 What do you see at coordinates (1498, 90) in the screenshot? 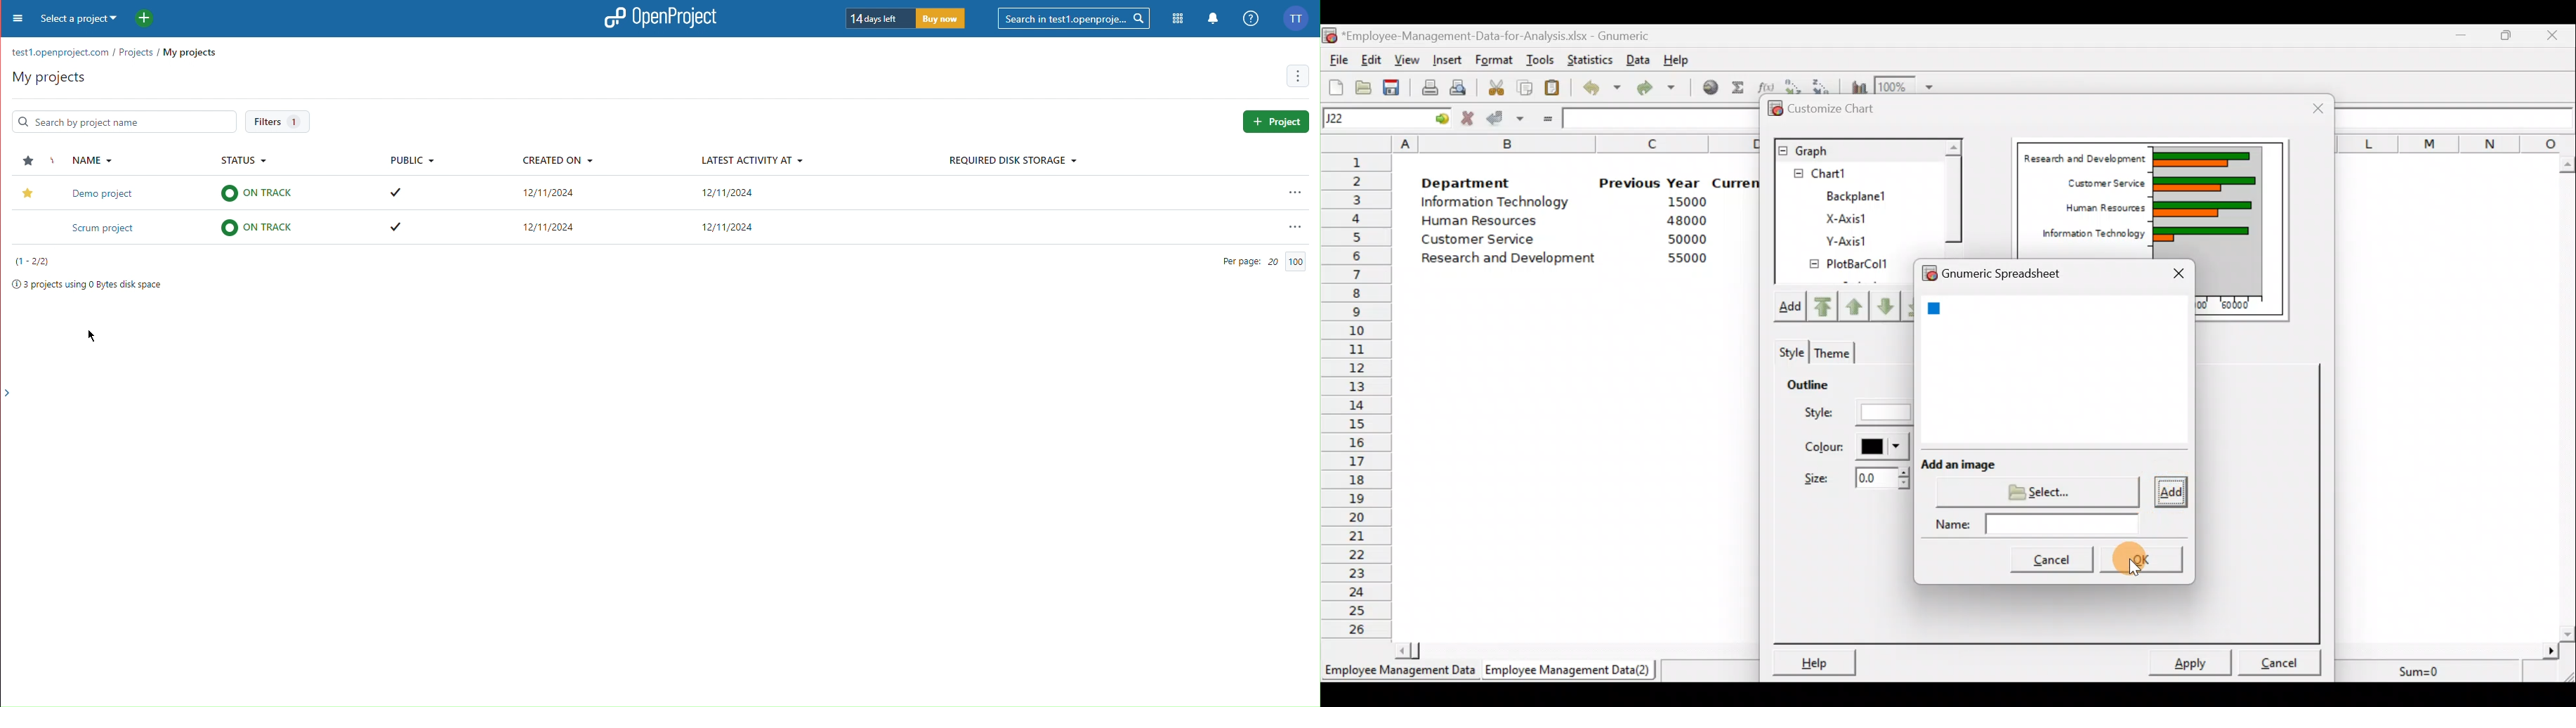
I see `Cut the selection` at bounding box center [1498, 90].